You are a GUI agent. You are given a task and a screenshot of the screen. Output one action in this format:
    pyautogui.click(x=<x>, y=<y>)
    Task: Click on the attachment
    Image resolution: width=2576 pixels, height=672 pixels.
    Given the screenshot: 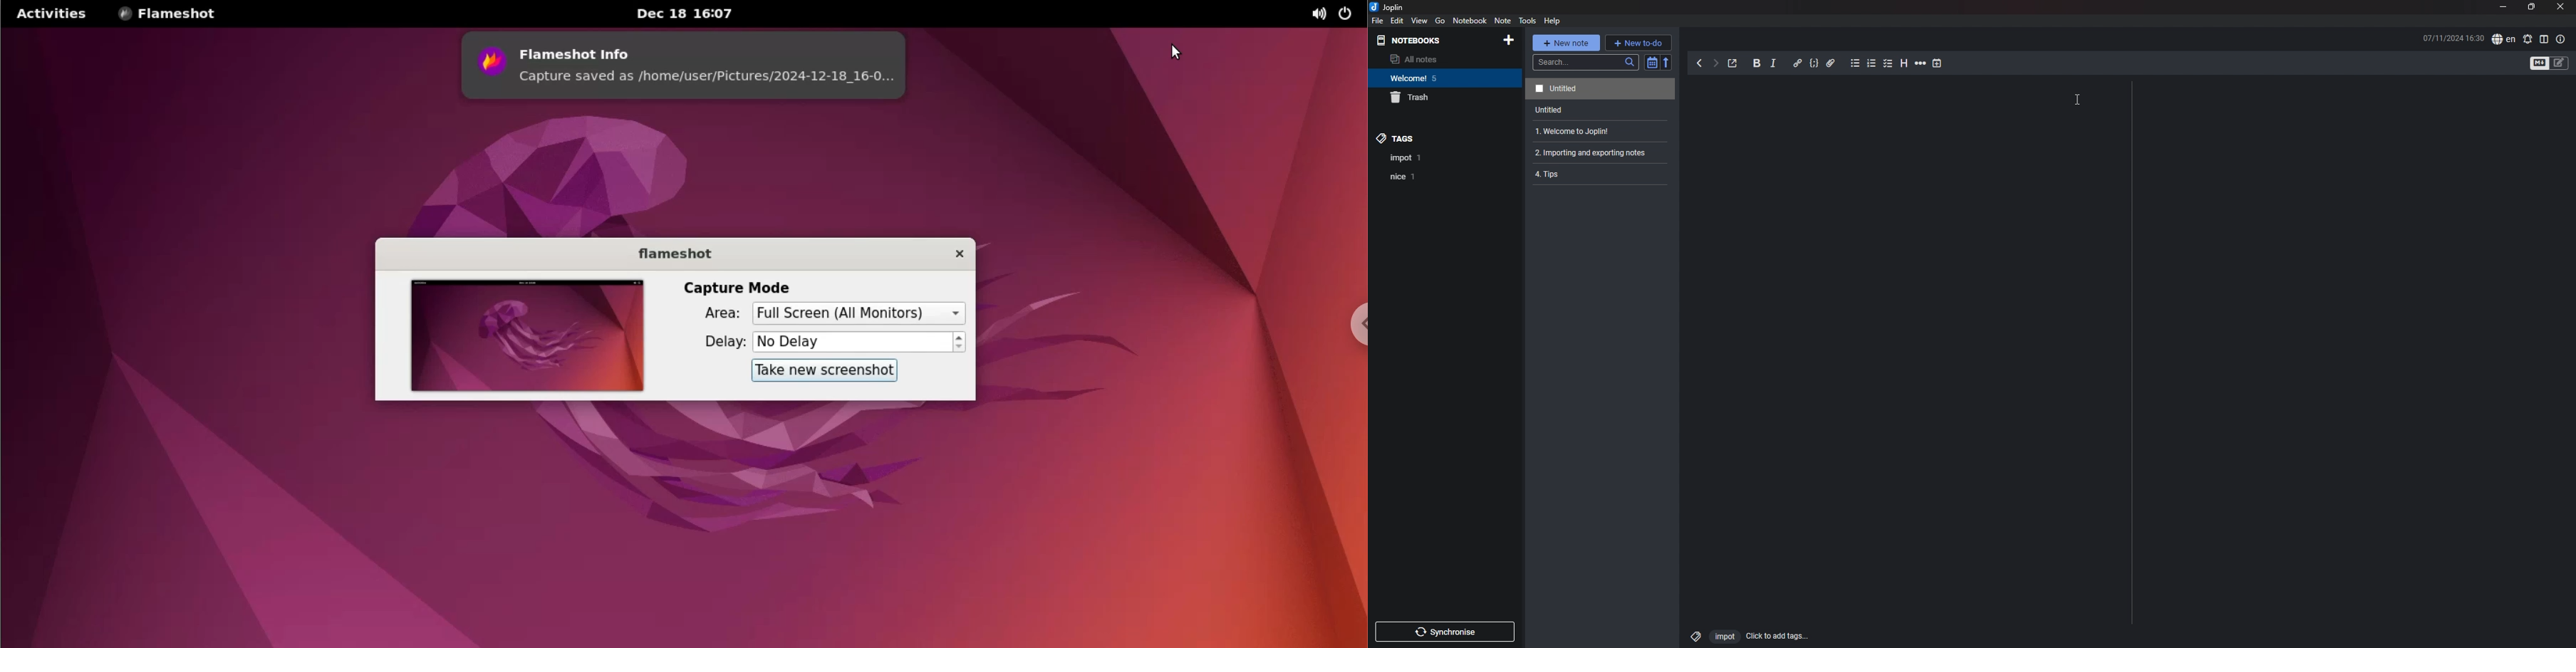 What is the action you would take?
    pyautogui.click(x=1831, y=63)
    